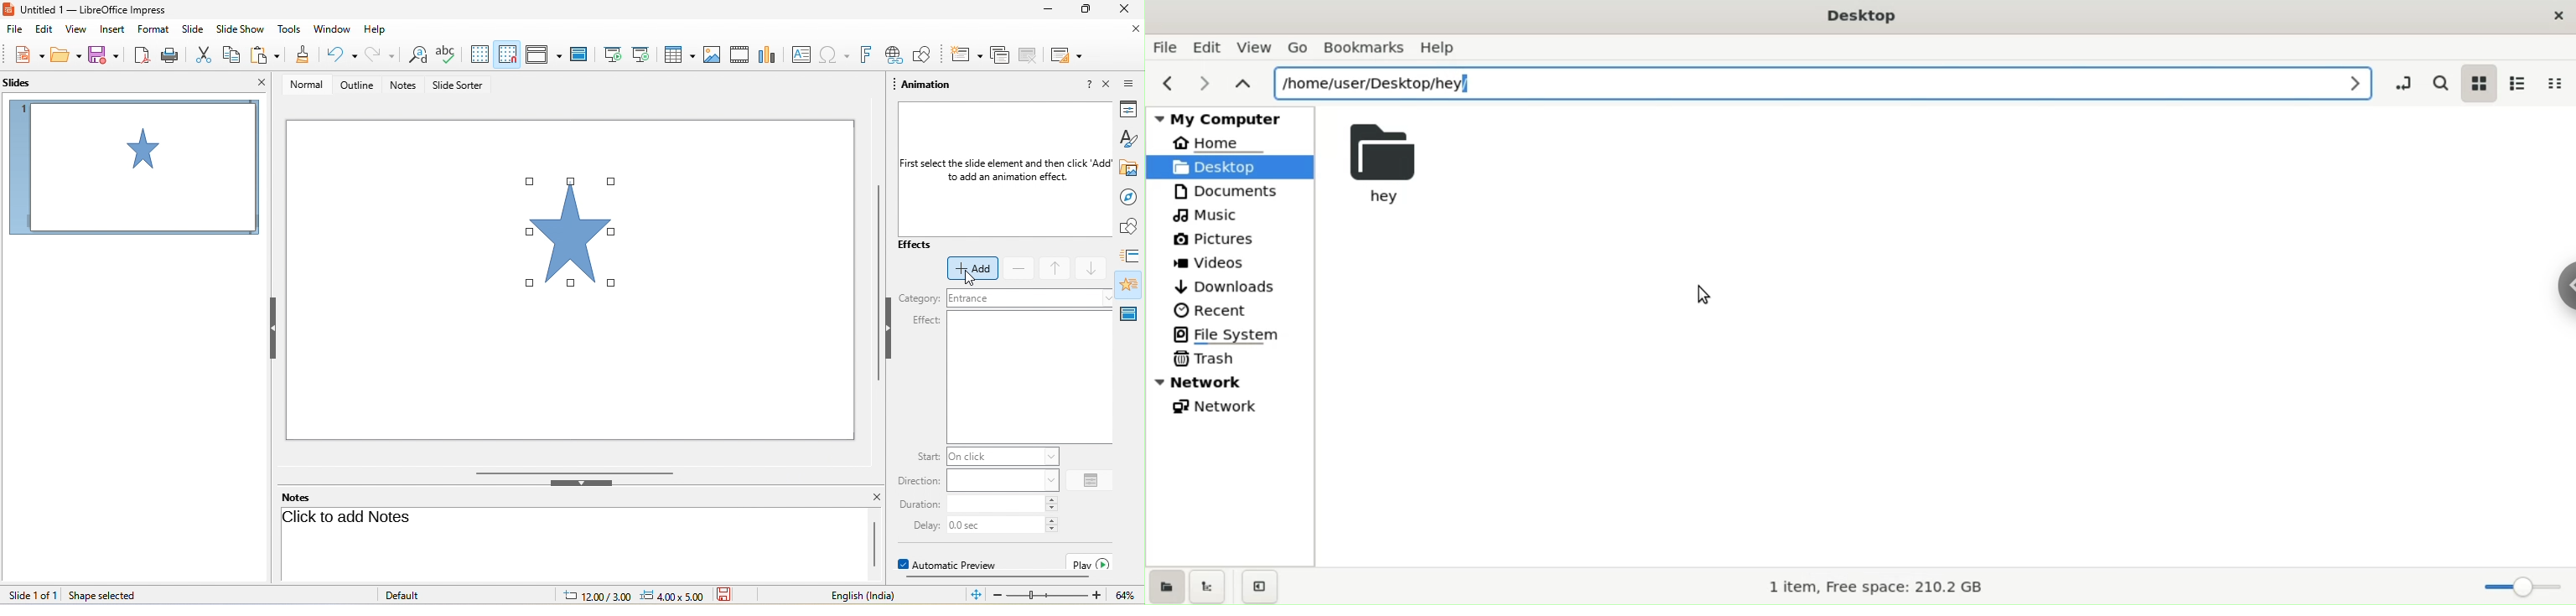 Image resolution: width=2576 pixels, height=616 pixels. I want to click on hide, so click(276, 328).